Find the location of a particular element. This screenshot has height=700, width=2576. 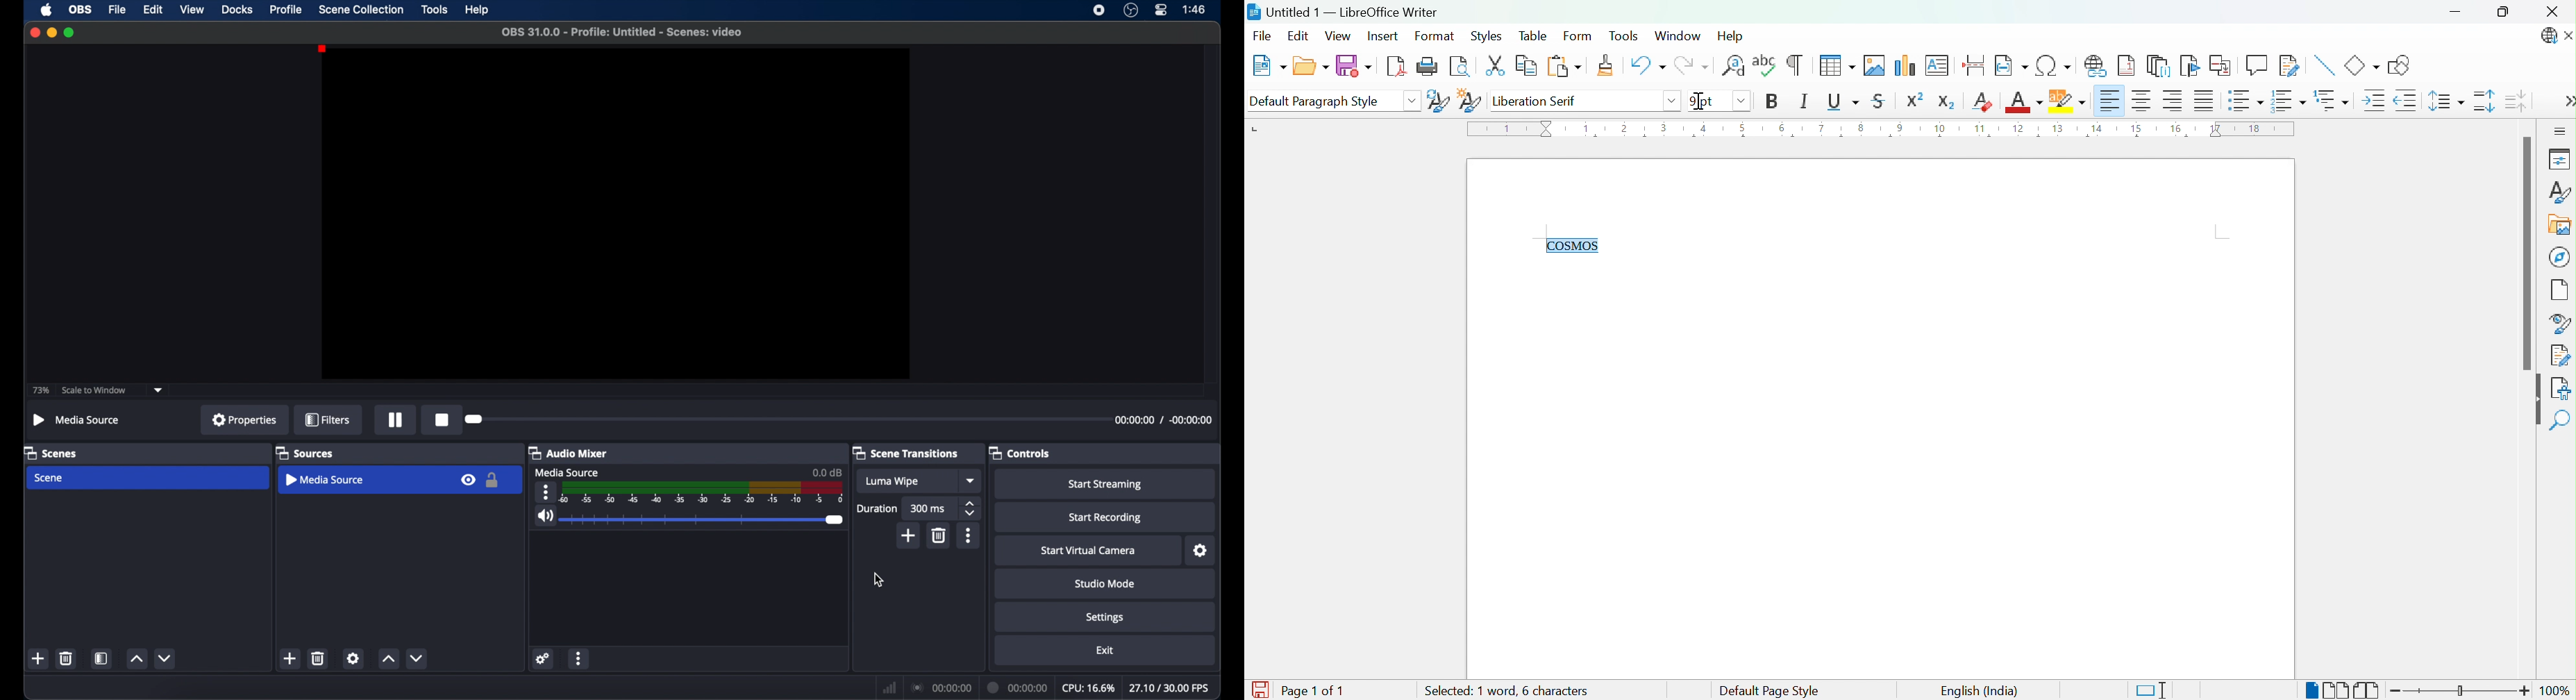

timestamp is located at coordinates (1163, 419).